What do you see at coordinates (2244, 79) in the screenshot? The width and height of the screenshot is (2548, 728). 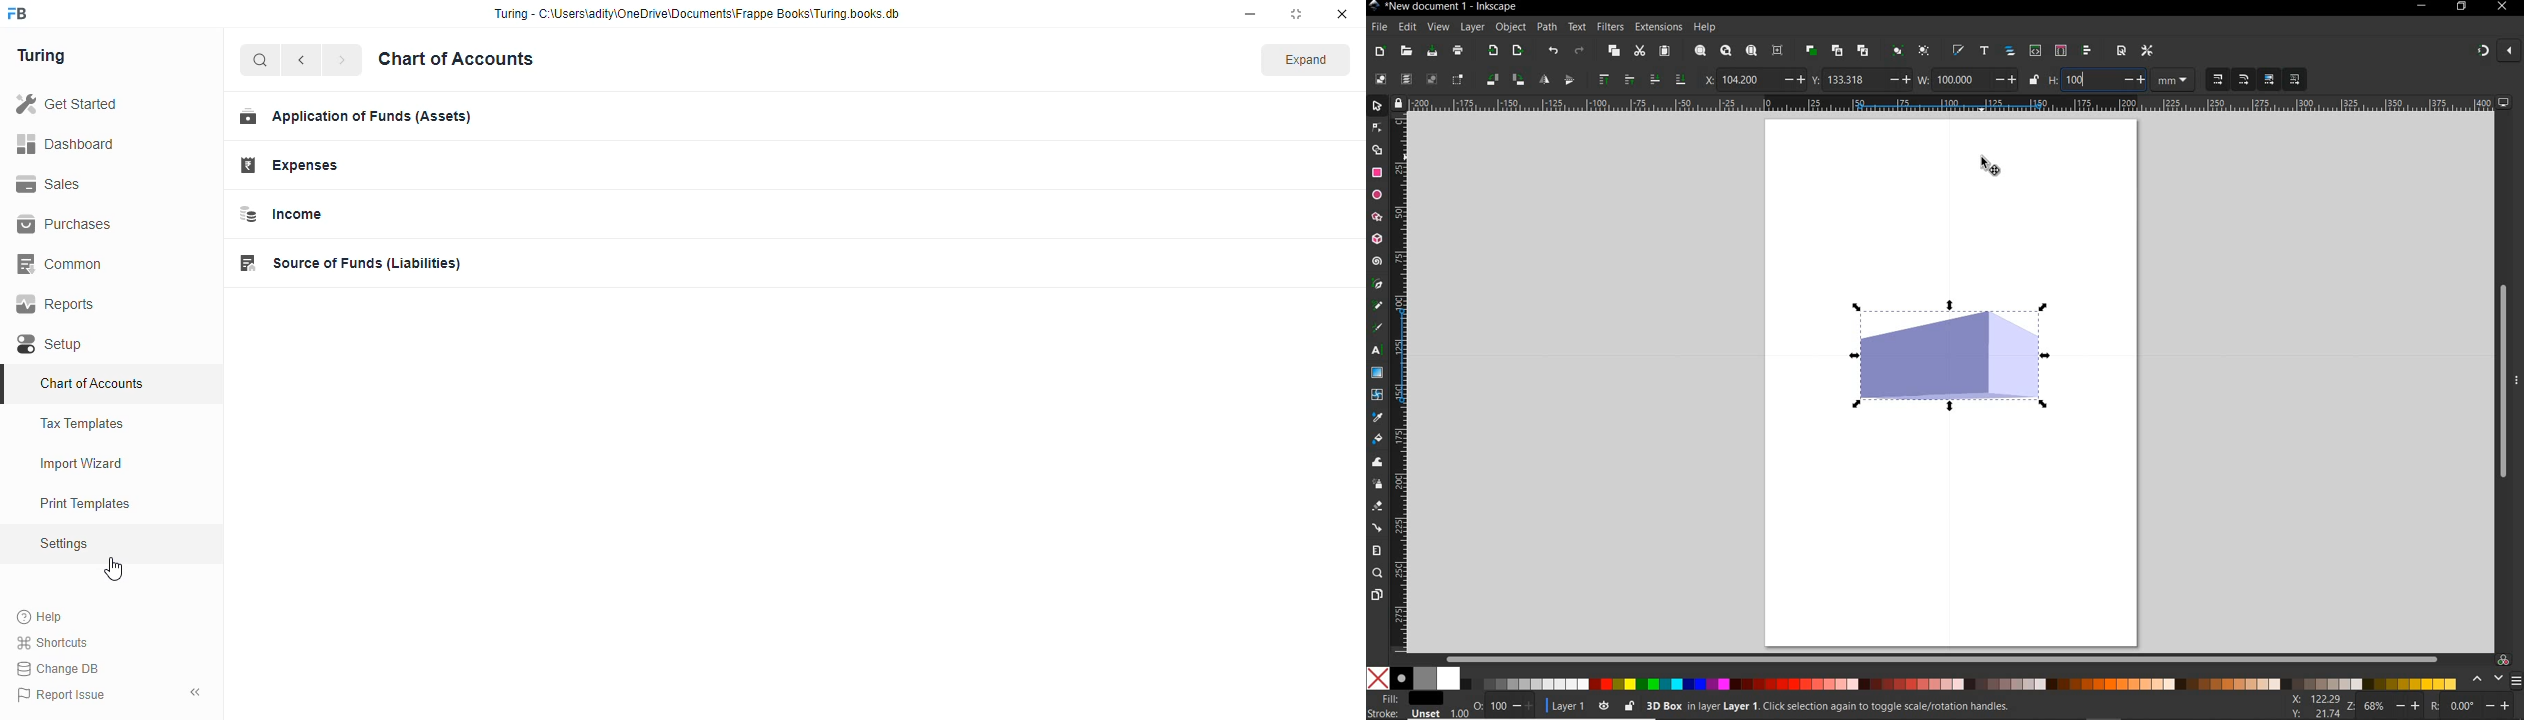 I see `when scaling` at bounding box center [2244, 79].